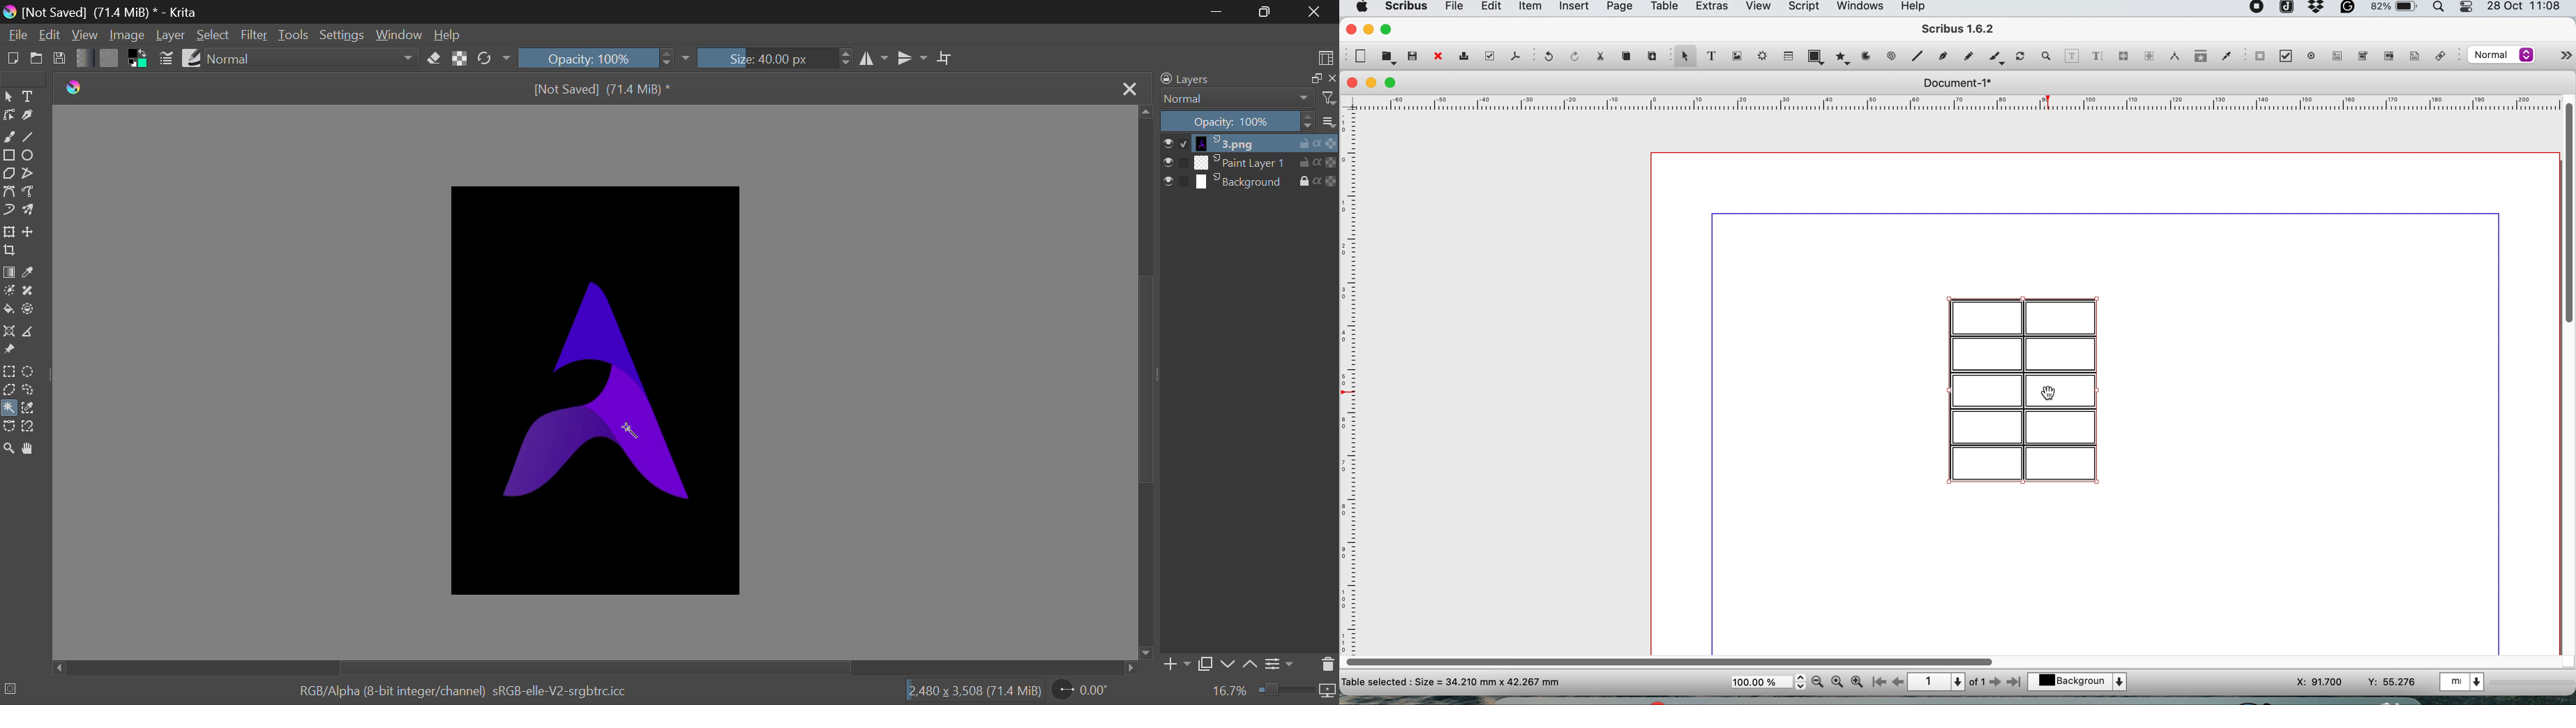 The width and height of the screenshot is (2576, 728). I want to click on Polyline, so click(33, 173).